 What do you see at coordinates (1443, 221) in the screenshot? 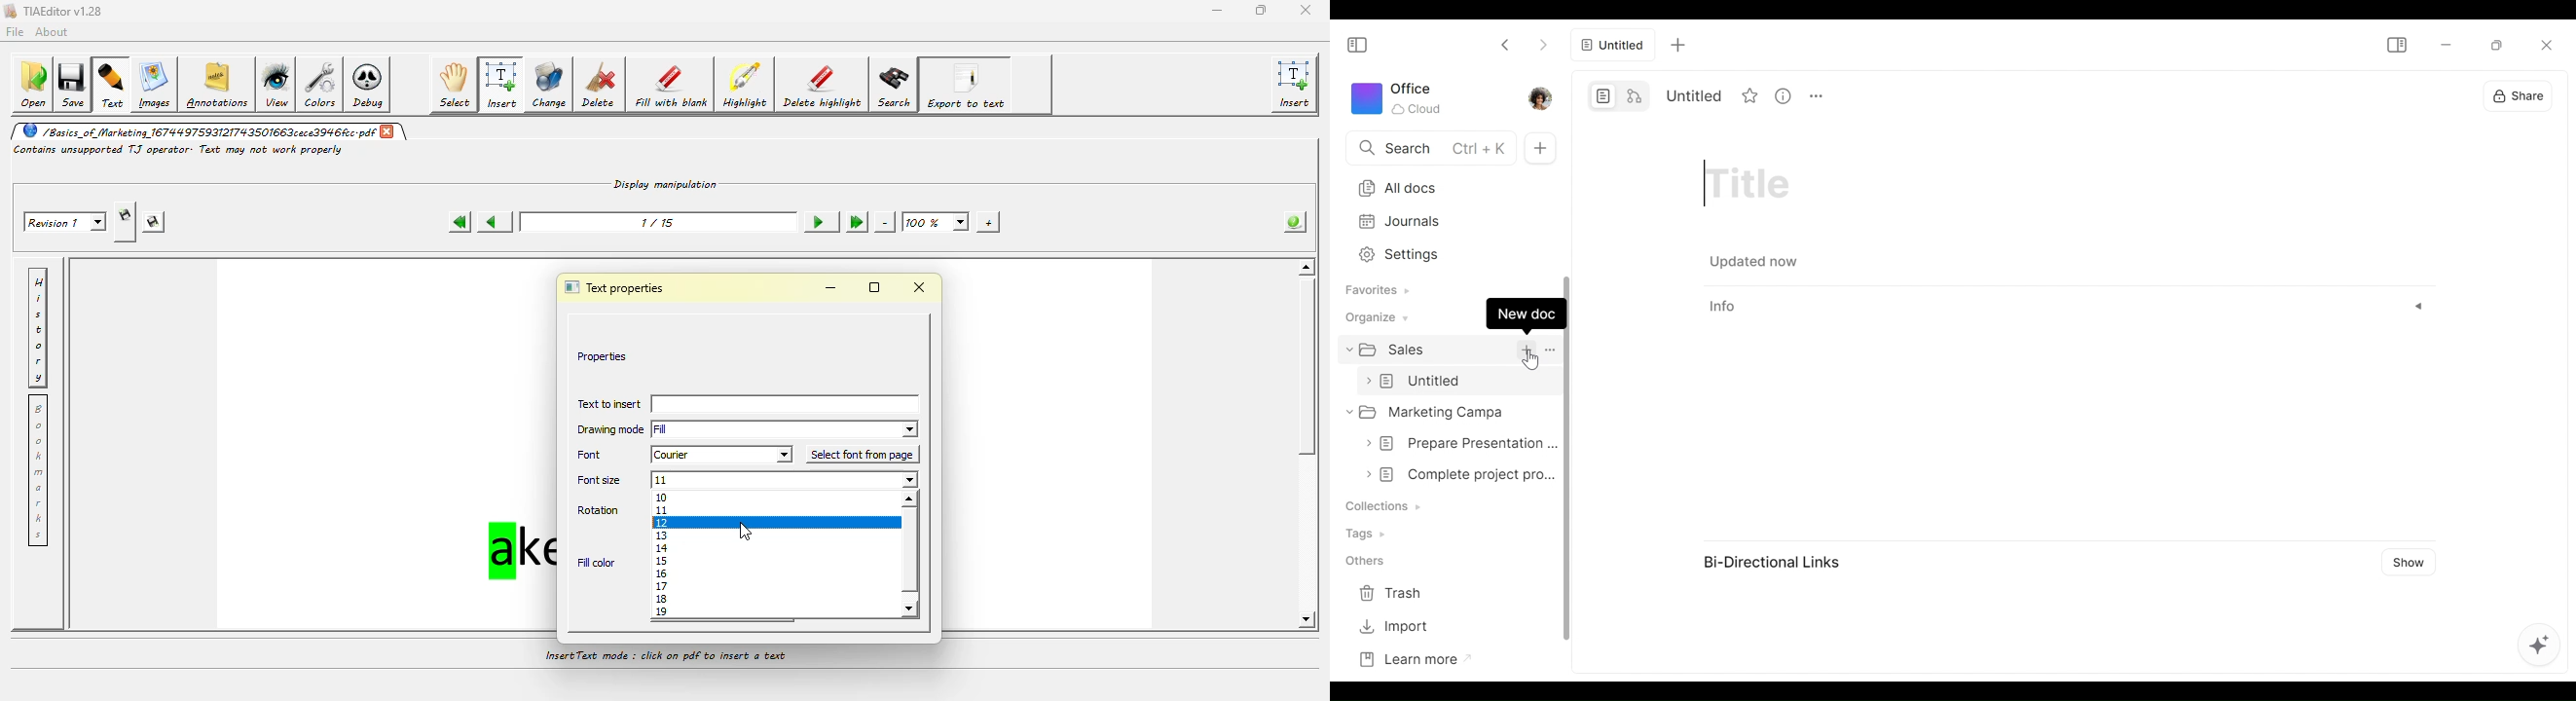
I see `Journals` at bounding box center [1443, 221].